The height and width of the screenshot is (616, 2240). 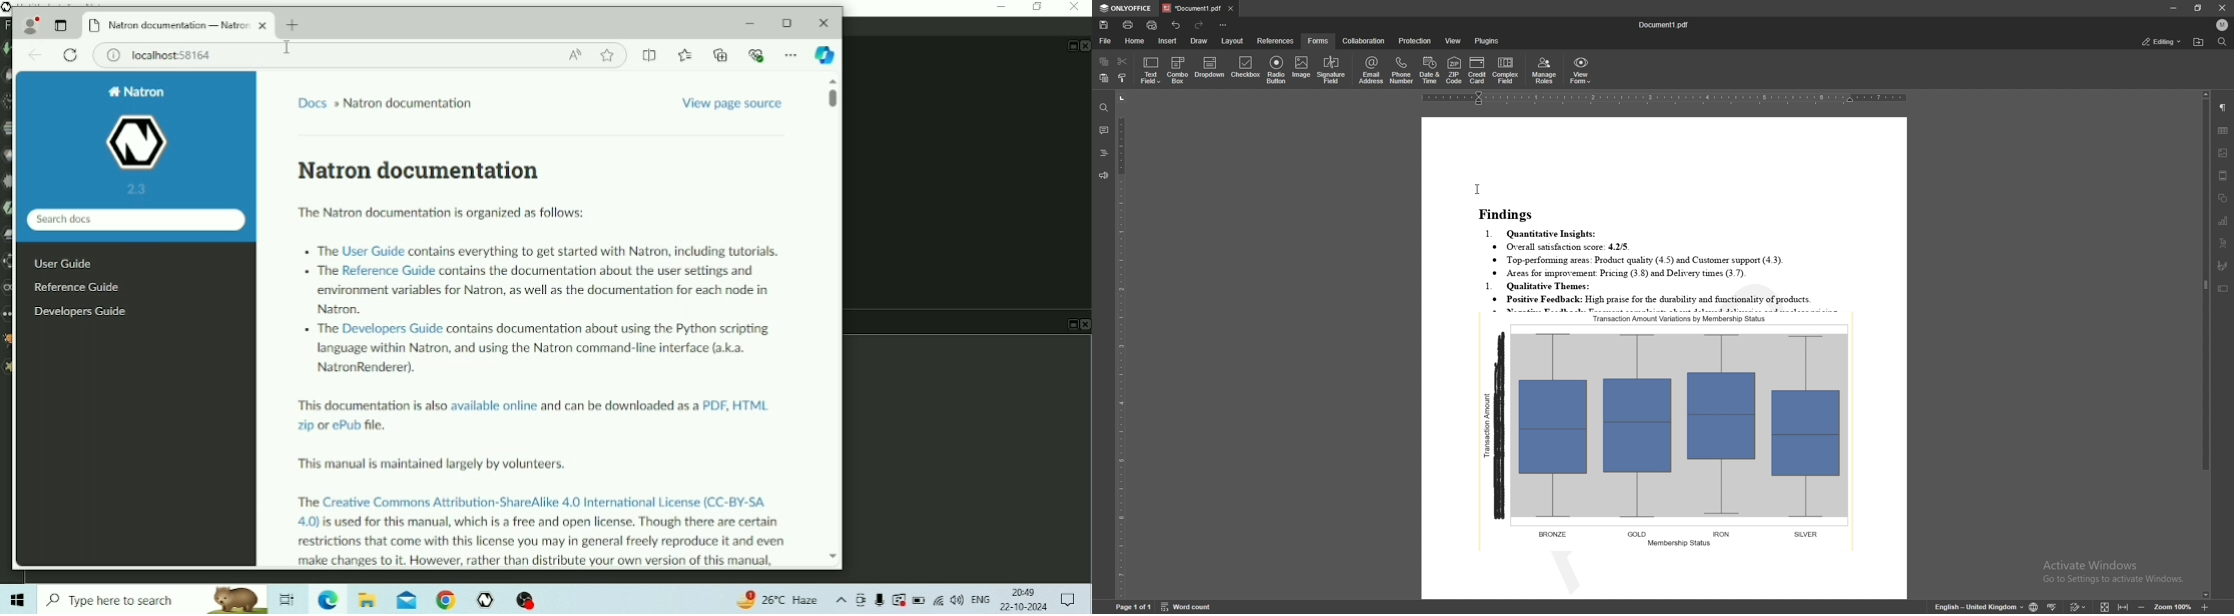 What do you see at coordinates (2175, 608) in the screenshot?
I see `zoom 100%` at bounding box center [2175, 608].